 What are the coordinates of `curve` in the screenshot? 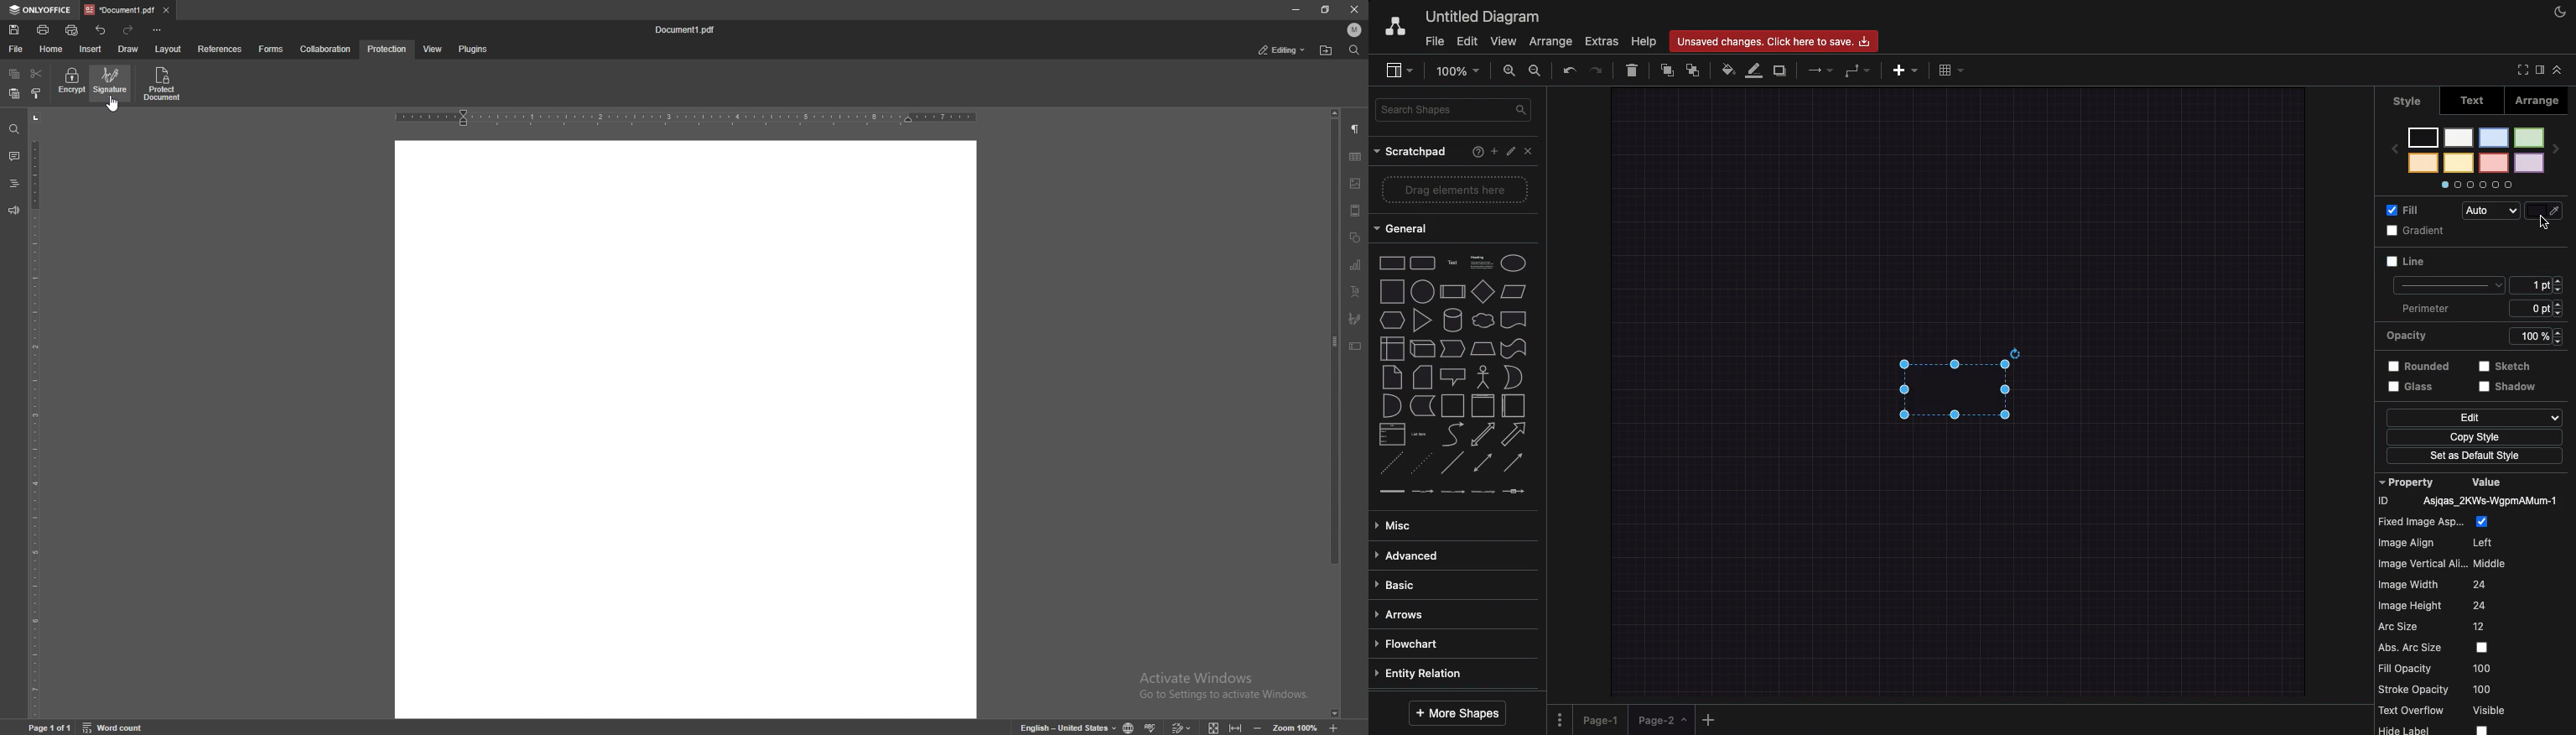 It's located at (1452, 434).